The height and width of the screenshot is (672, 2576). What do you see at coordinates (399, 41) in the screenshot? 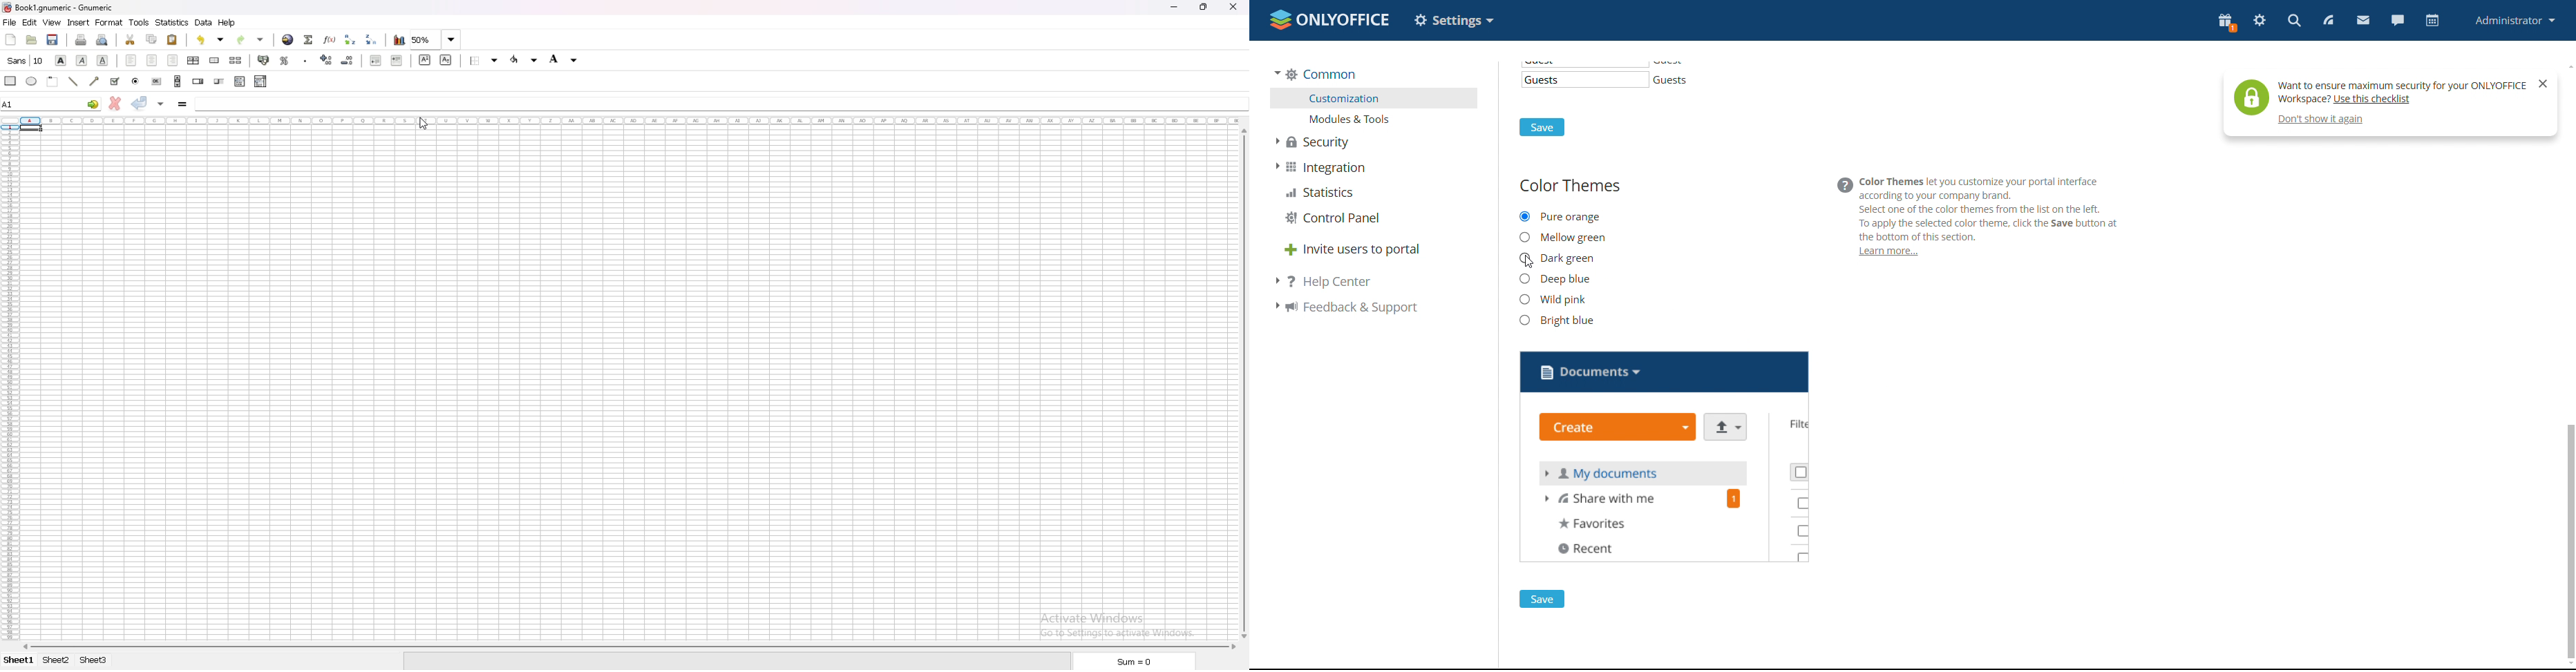
I see `chart` at bounding box center [399, 41].